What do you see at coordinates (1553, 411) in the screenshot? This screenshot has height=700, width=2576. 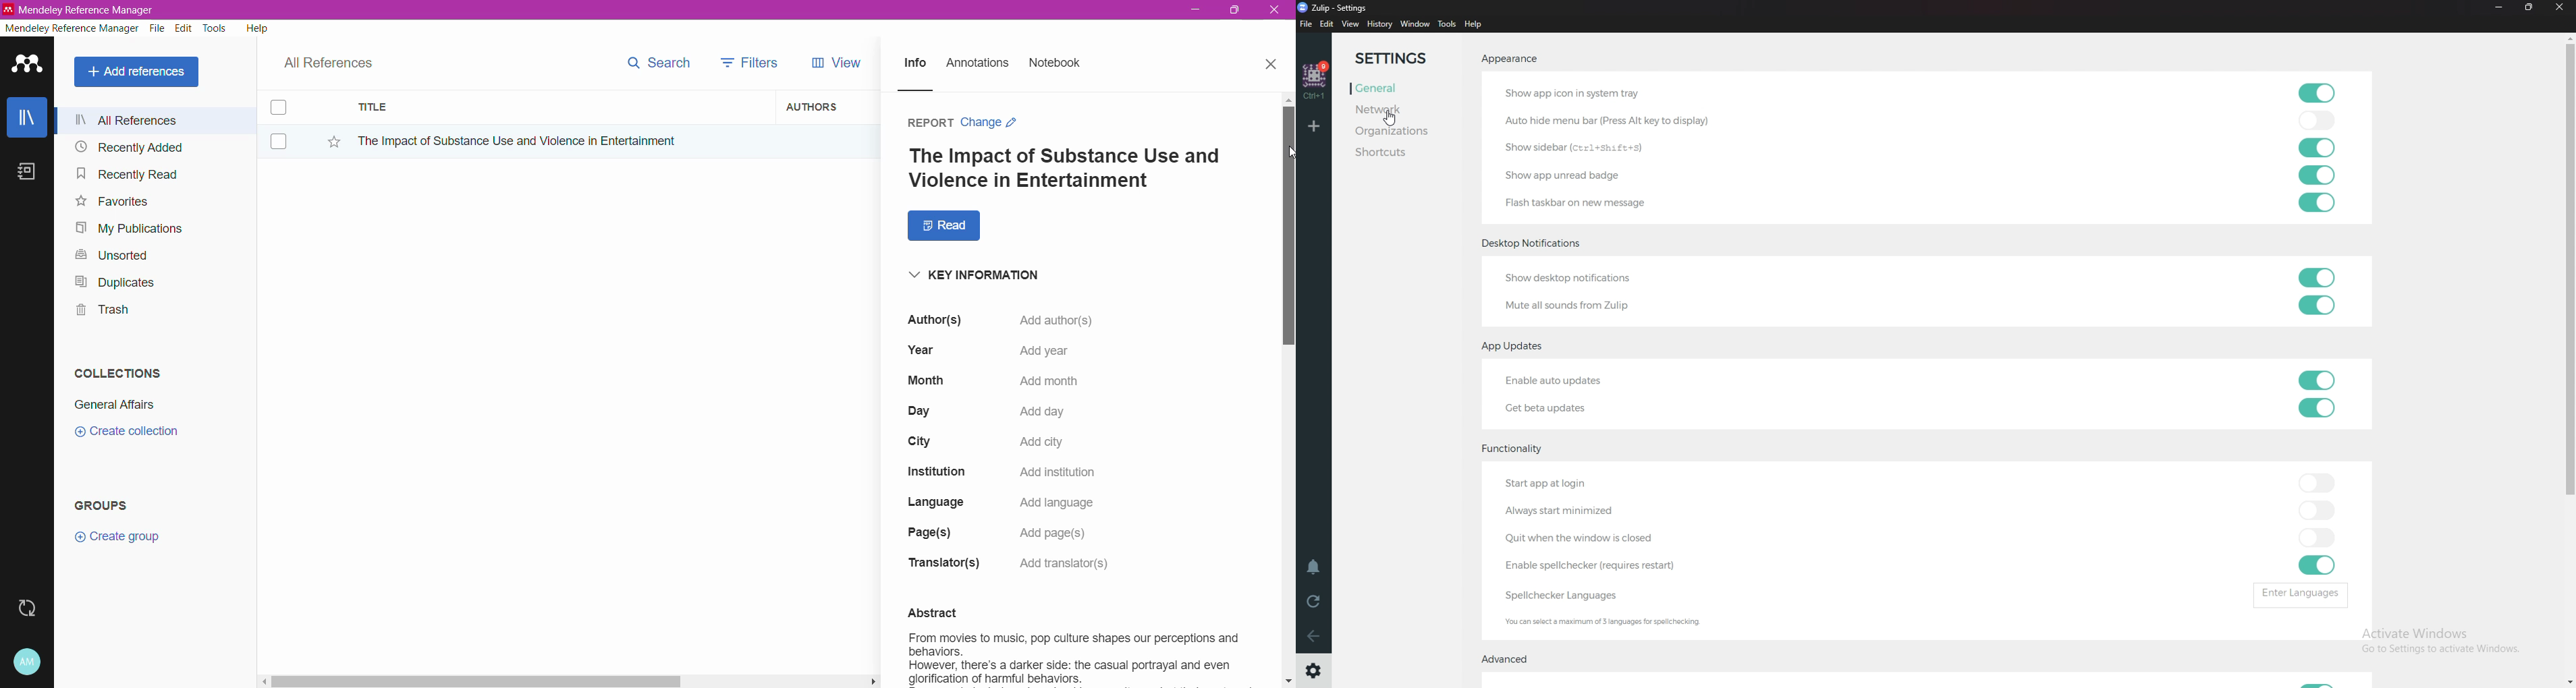 I see `Get beta updates` at bounding box center [1553, 411].